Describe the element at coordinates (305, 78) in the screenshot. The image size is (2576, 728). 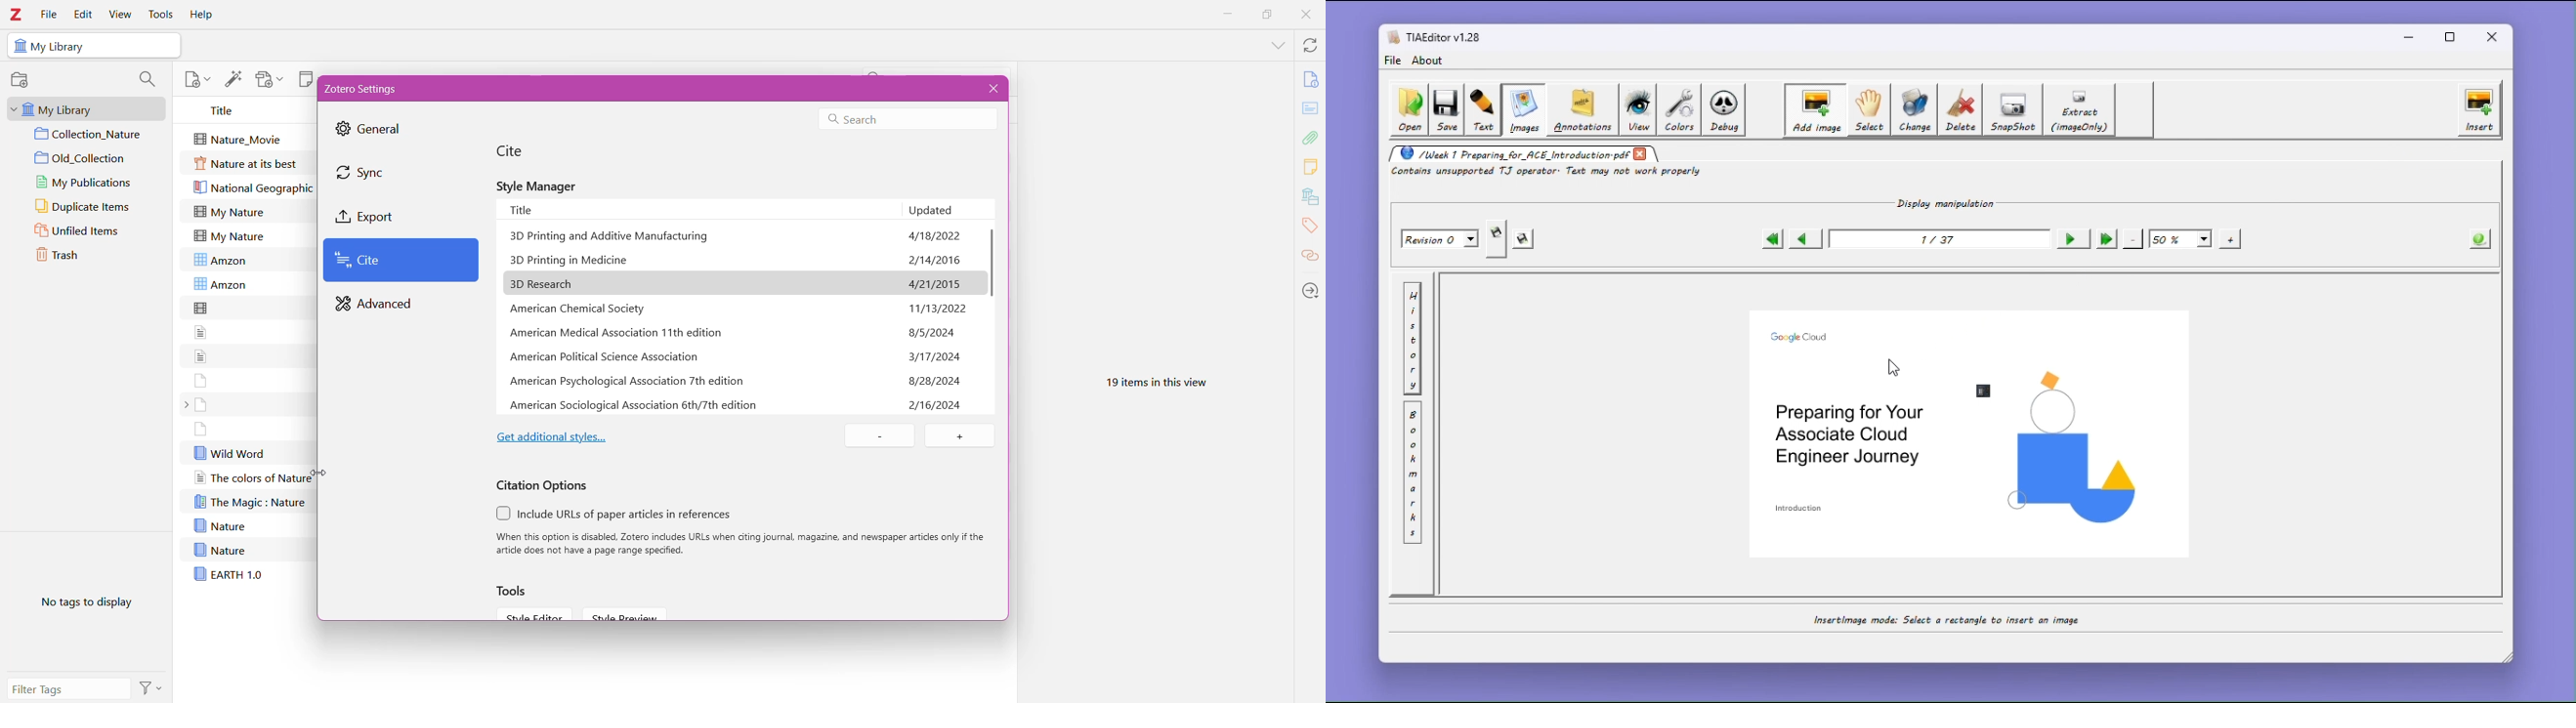
I see `New Note` at that location.